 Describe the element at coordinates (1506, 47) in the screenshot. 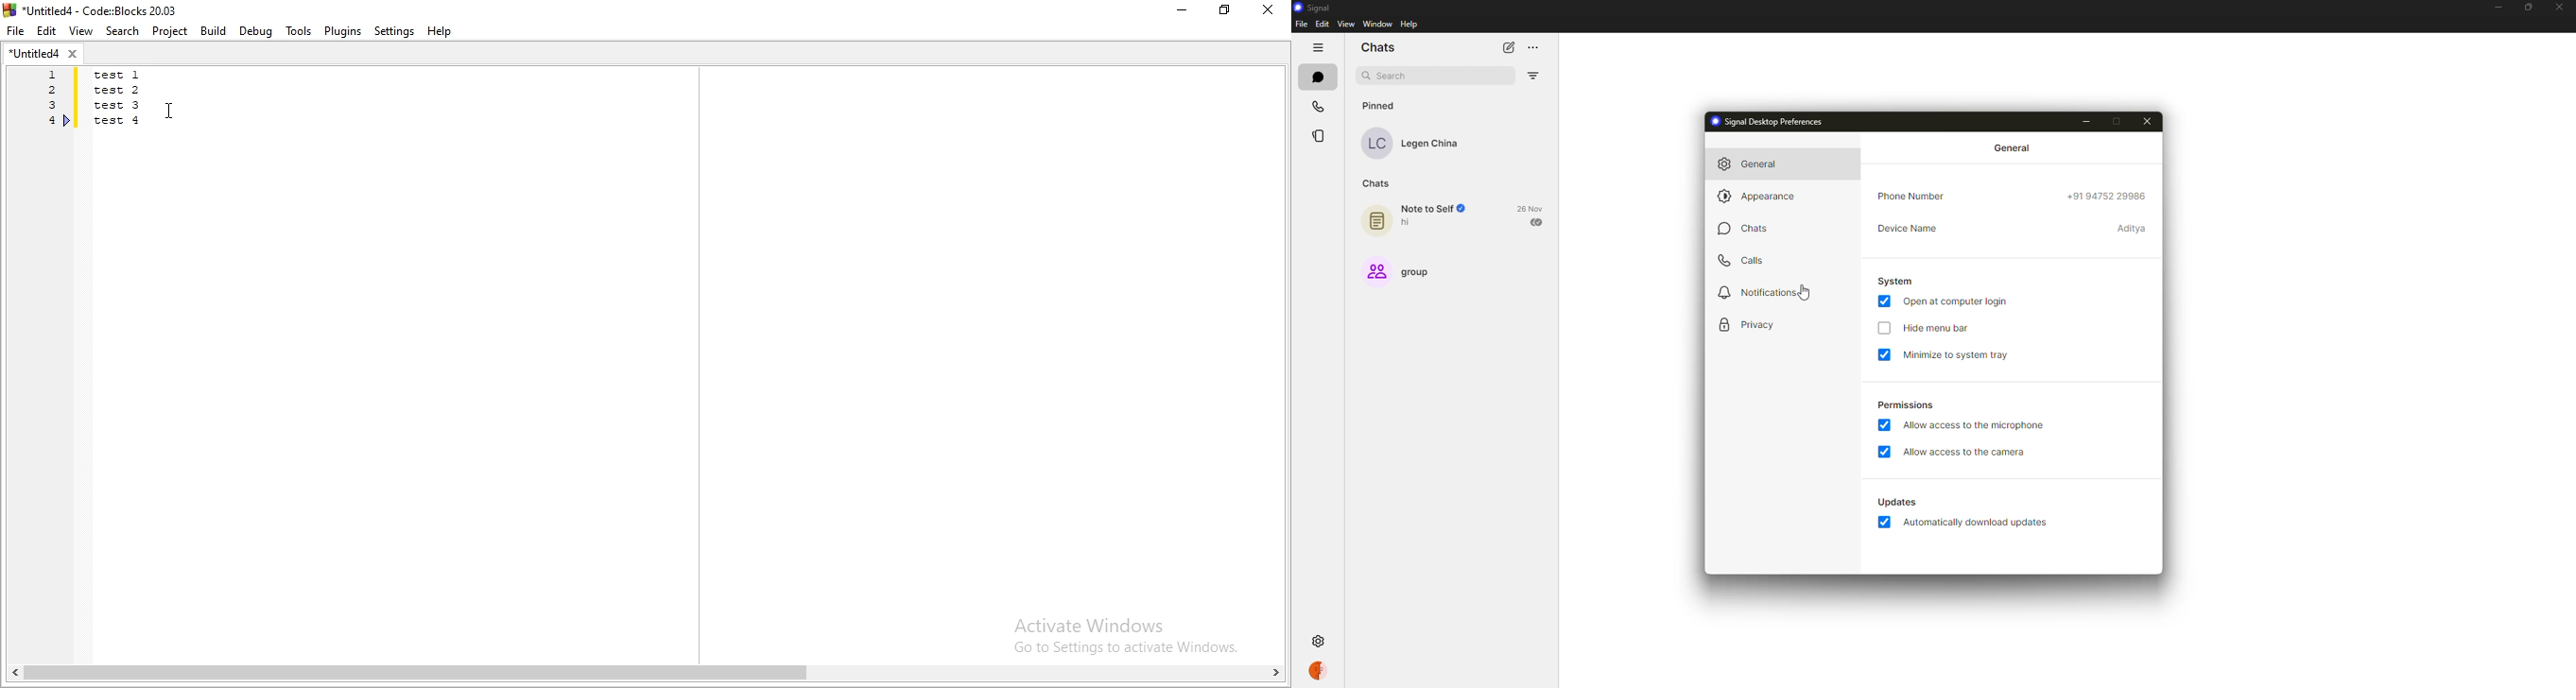

I see `new chat` at that location.